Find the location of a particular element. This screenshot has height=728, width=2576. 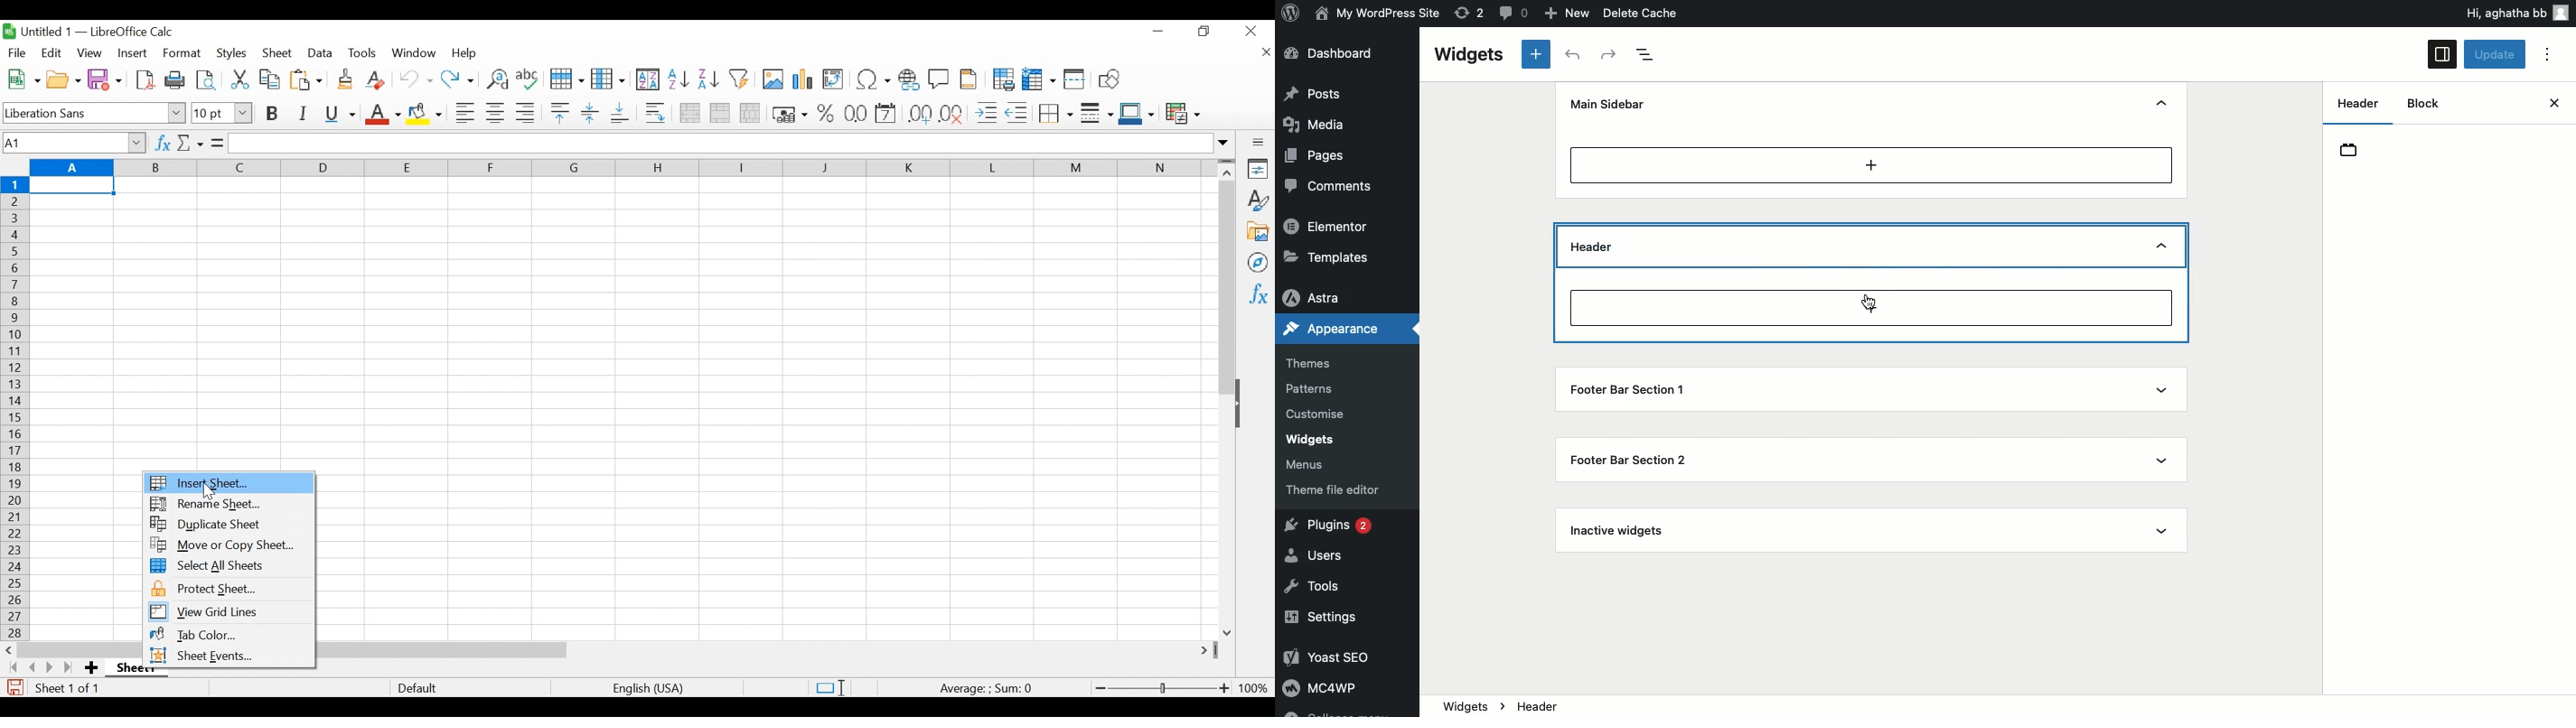

Toggle print view is located at coordinates (207, 78).